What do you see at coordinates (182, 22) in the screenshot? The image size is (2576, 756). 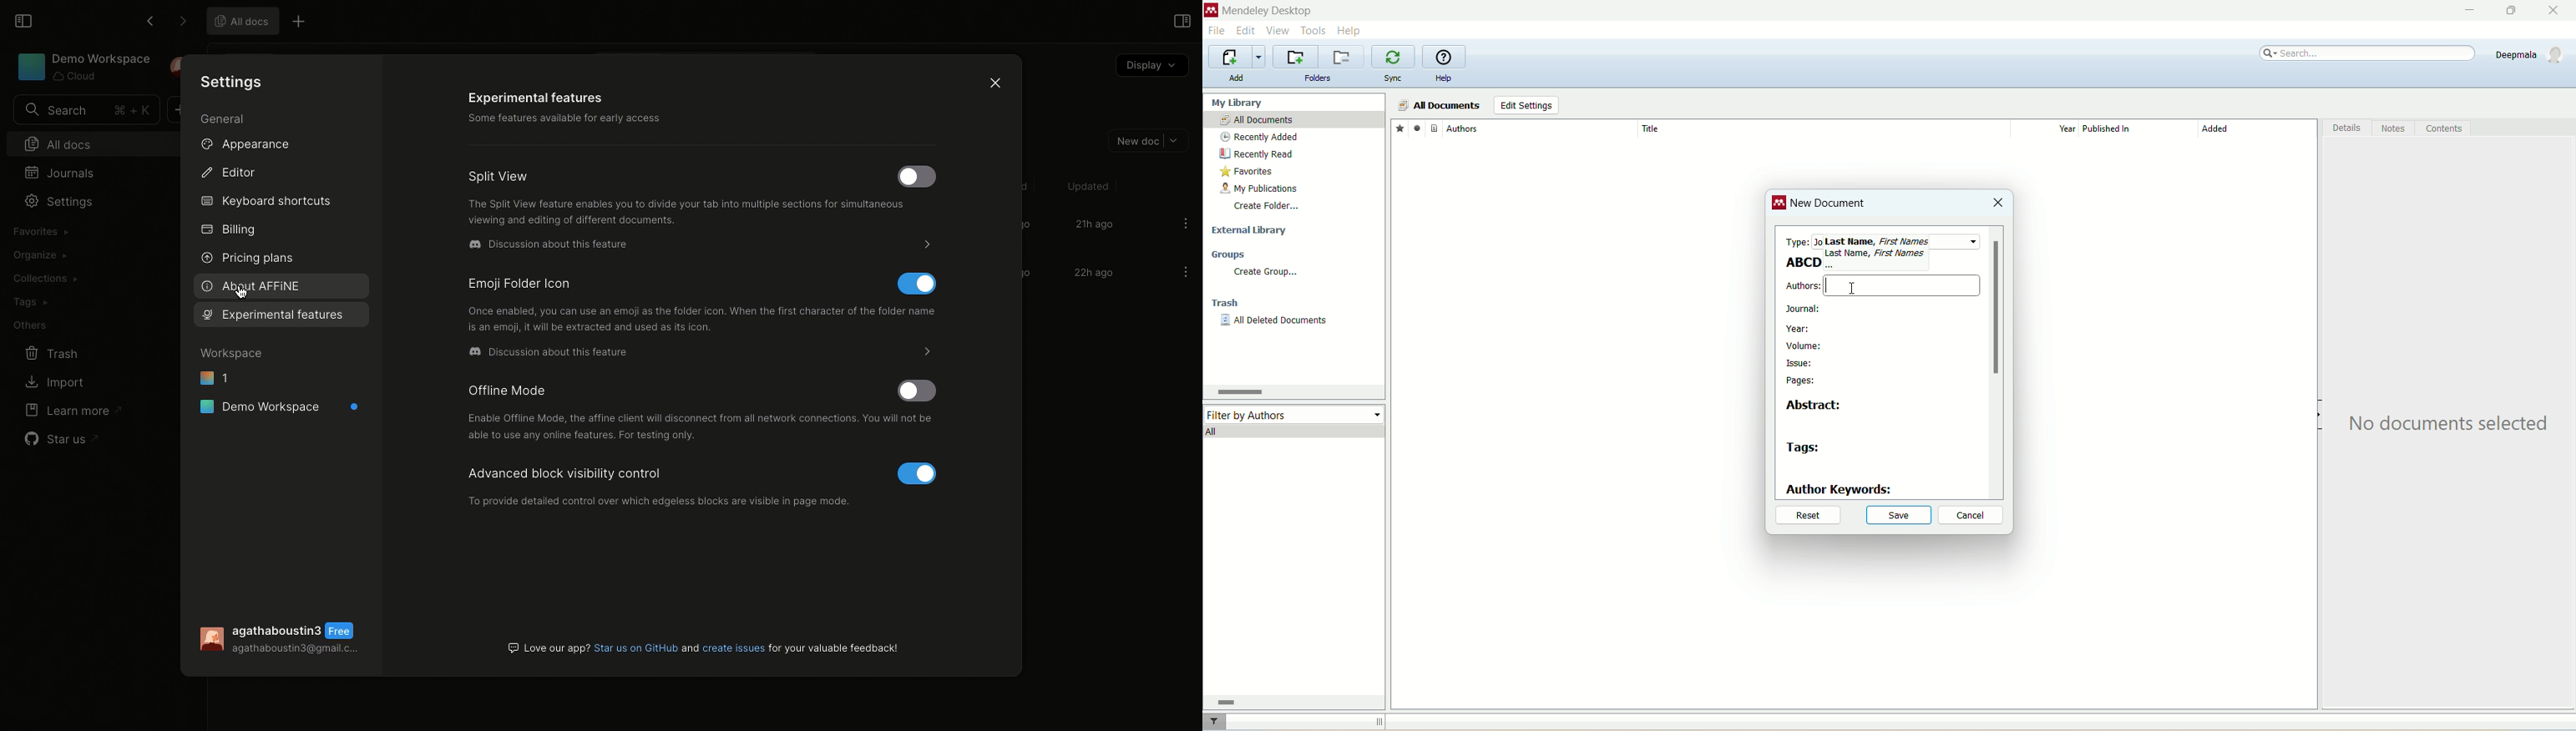 I see `Forward` at bounding box center [182, 22].